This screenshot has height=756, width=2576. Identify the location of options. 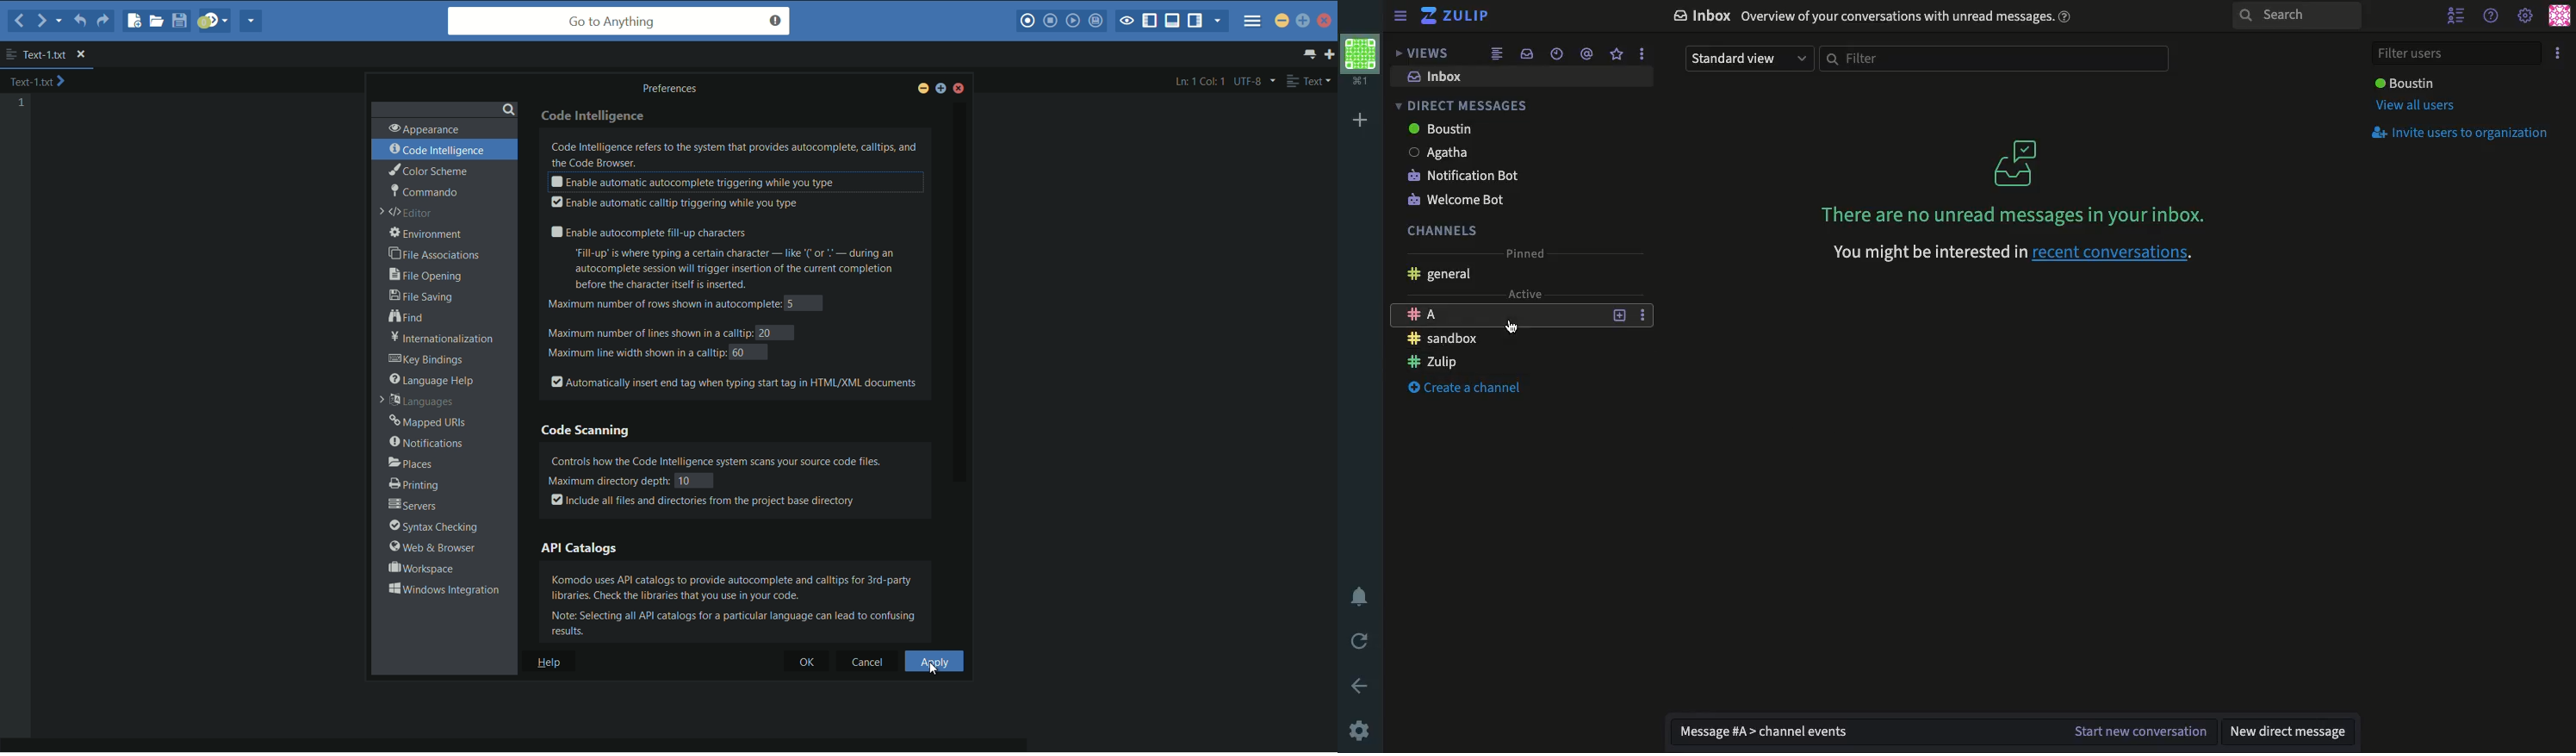
(1642, 53).